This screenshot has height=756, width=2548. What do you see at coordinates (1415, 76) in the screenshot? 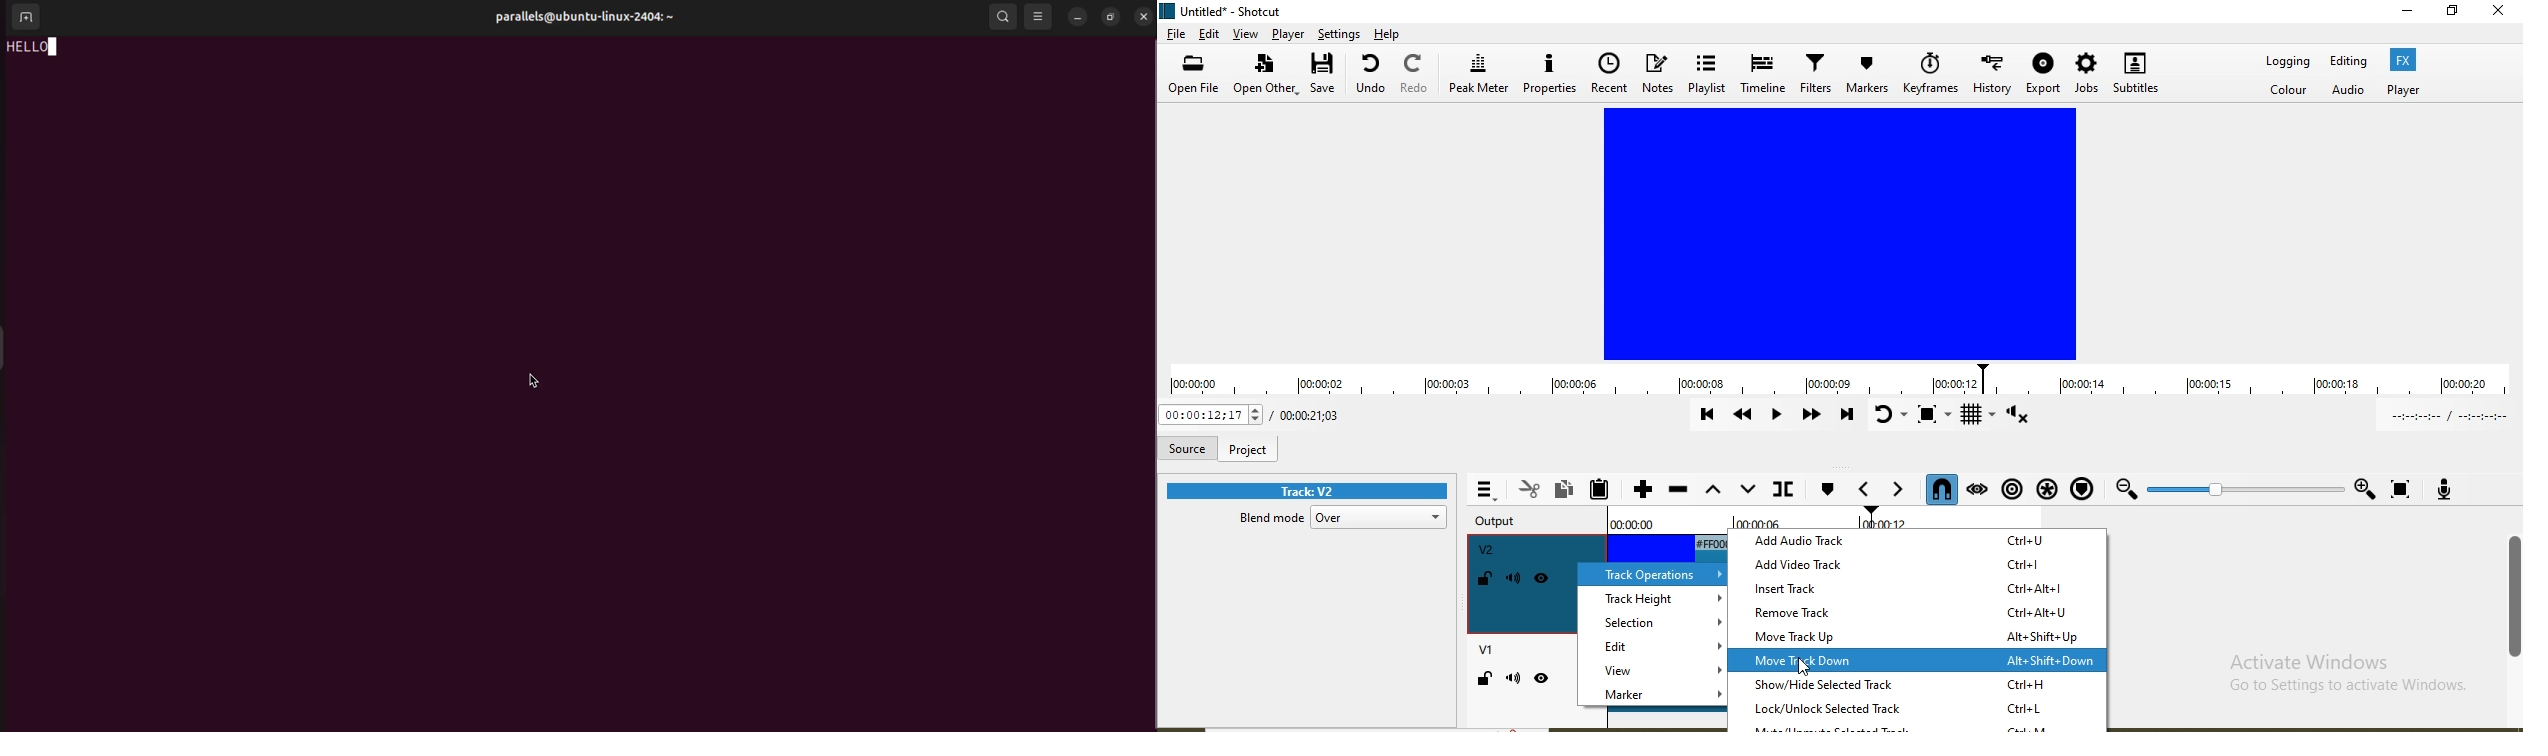
I see `Redo` at bounding box center [1415, 76].